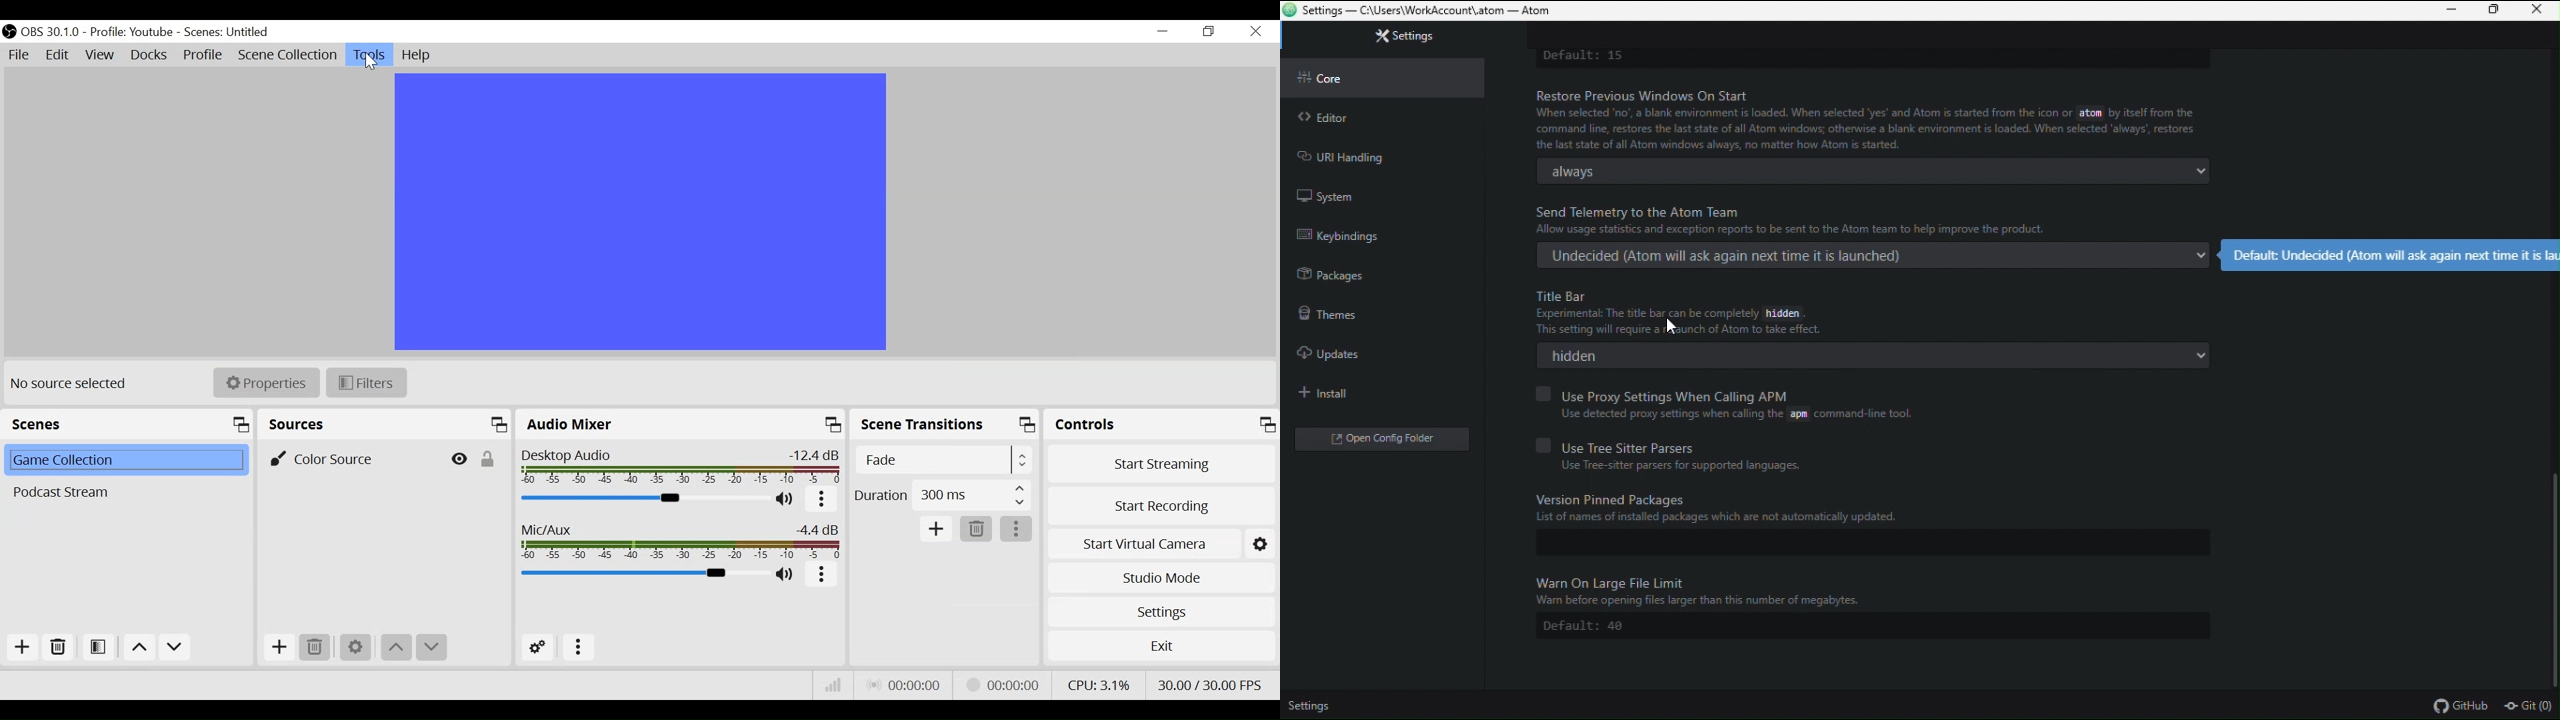 The image size is (2576, 728). I want to click on settings, so click(1316, 707).